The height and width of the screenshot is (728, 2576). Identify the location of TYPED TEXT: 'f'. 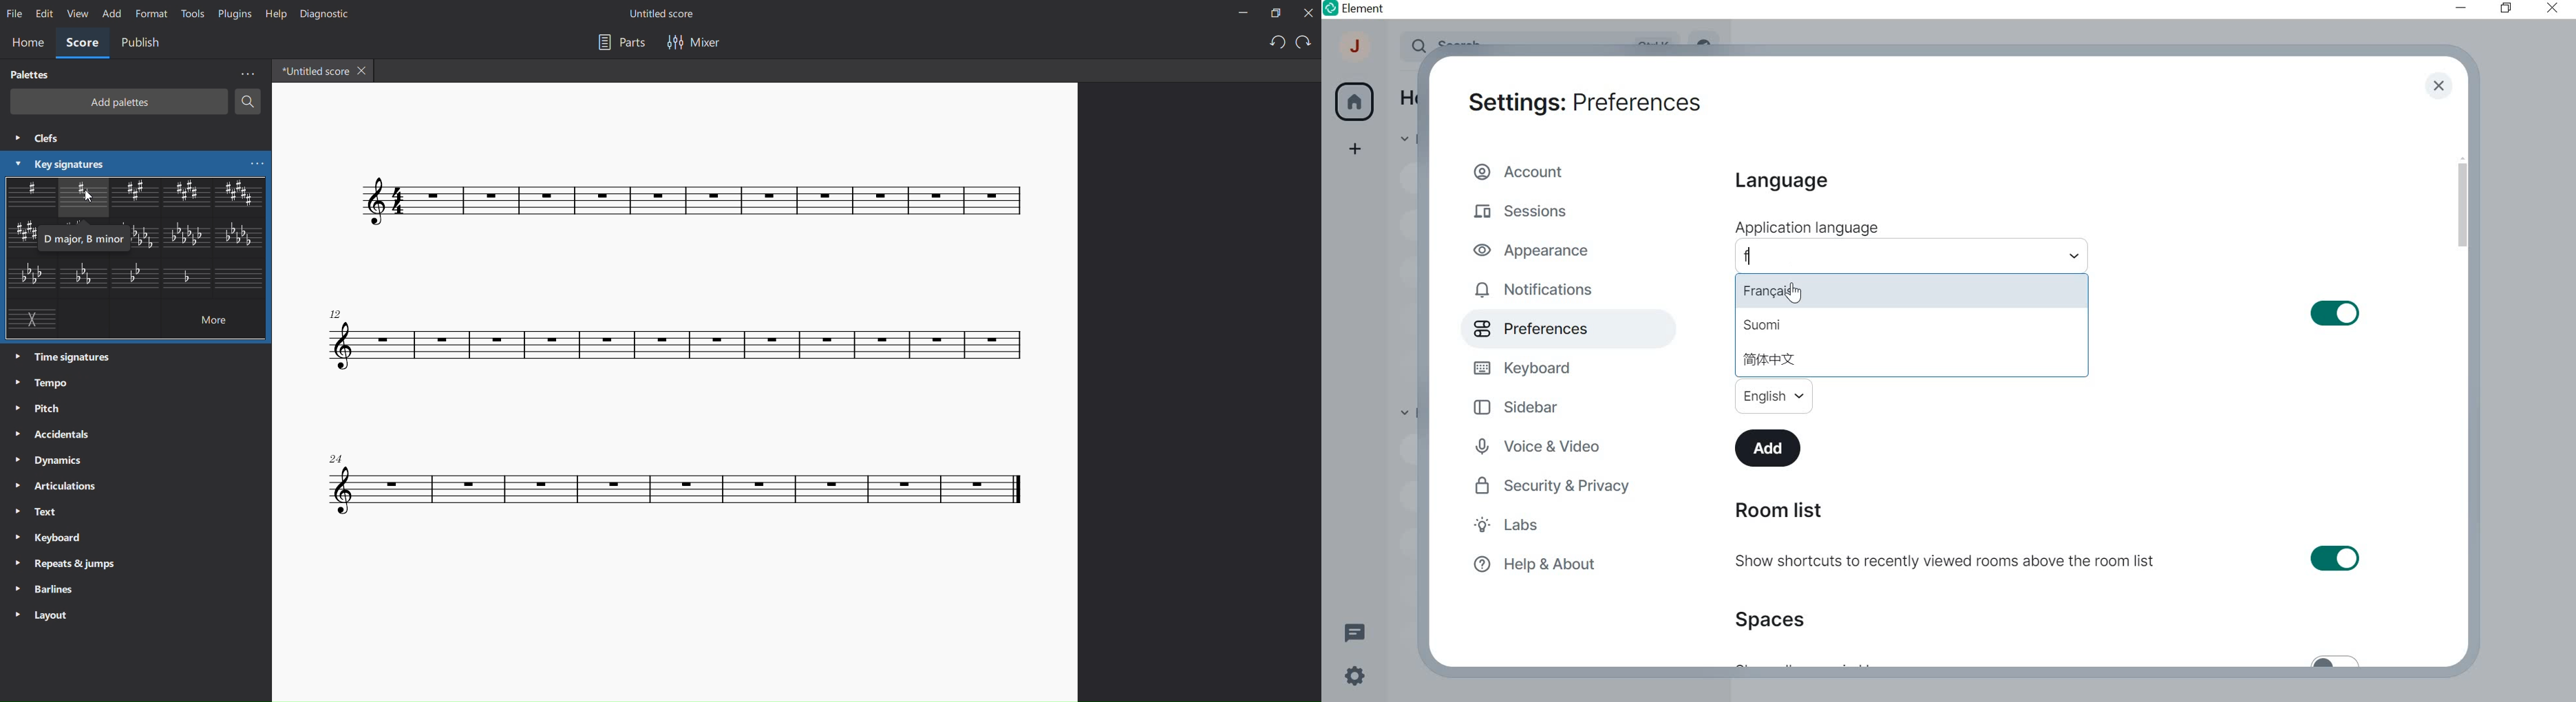
(1749, 259).